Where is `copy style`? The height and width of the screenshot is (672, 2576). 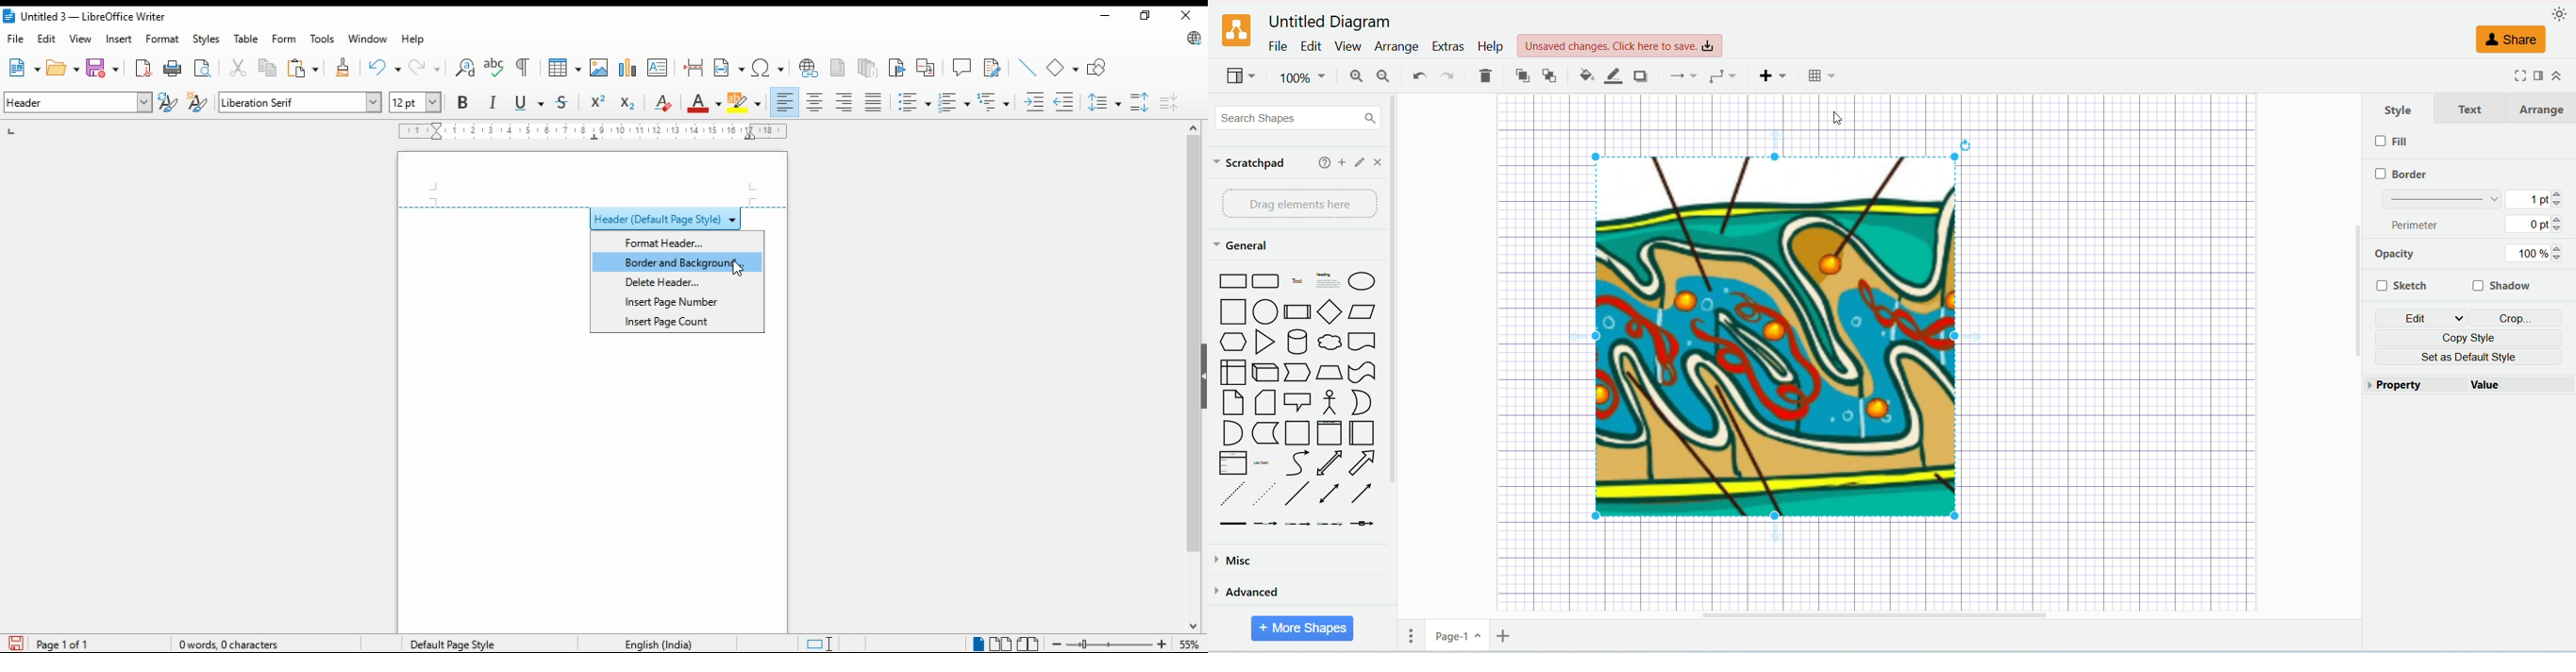 copy style is located at coordinates (2471, 338).